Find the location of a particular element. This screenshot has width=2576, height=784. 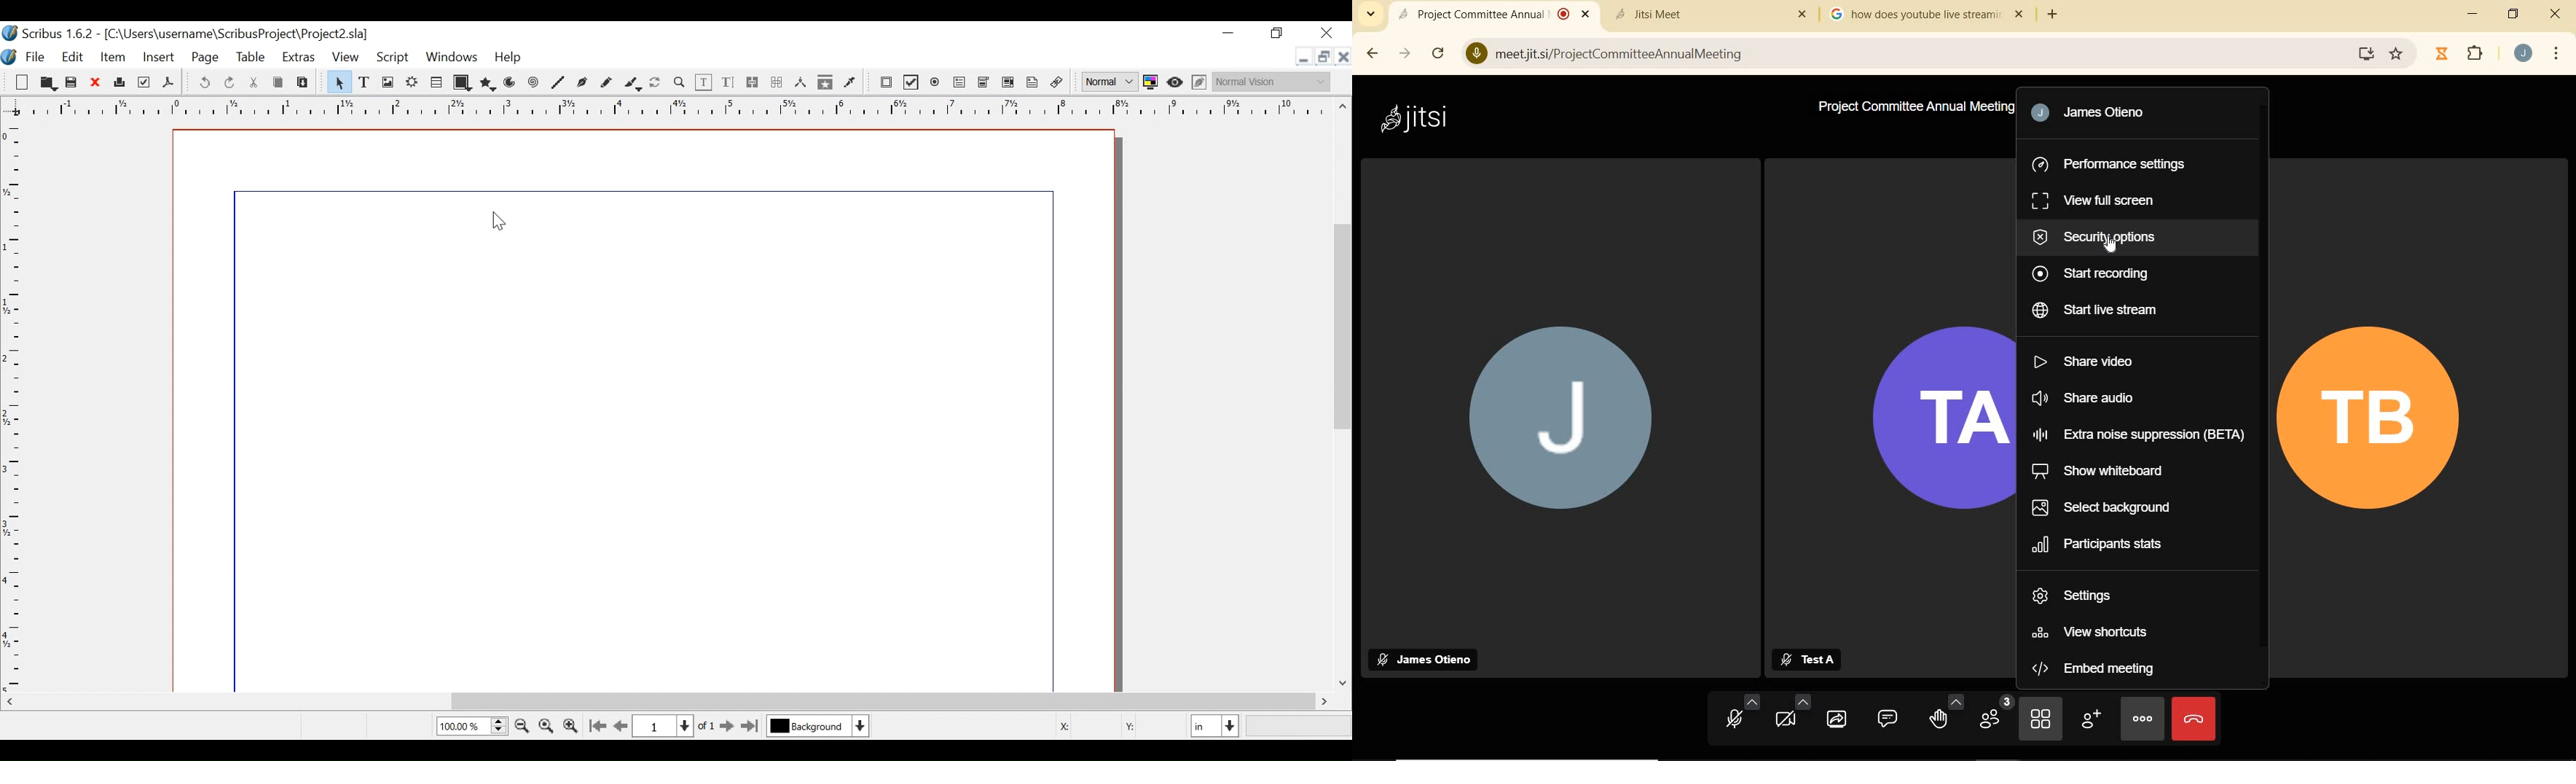

TOGGLE TILE VIEW is located at coordinates (2041, 722).